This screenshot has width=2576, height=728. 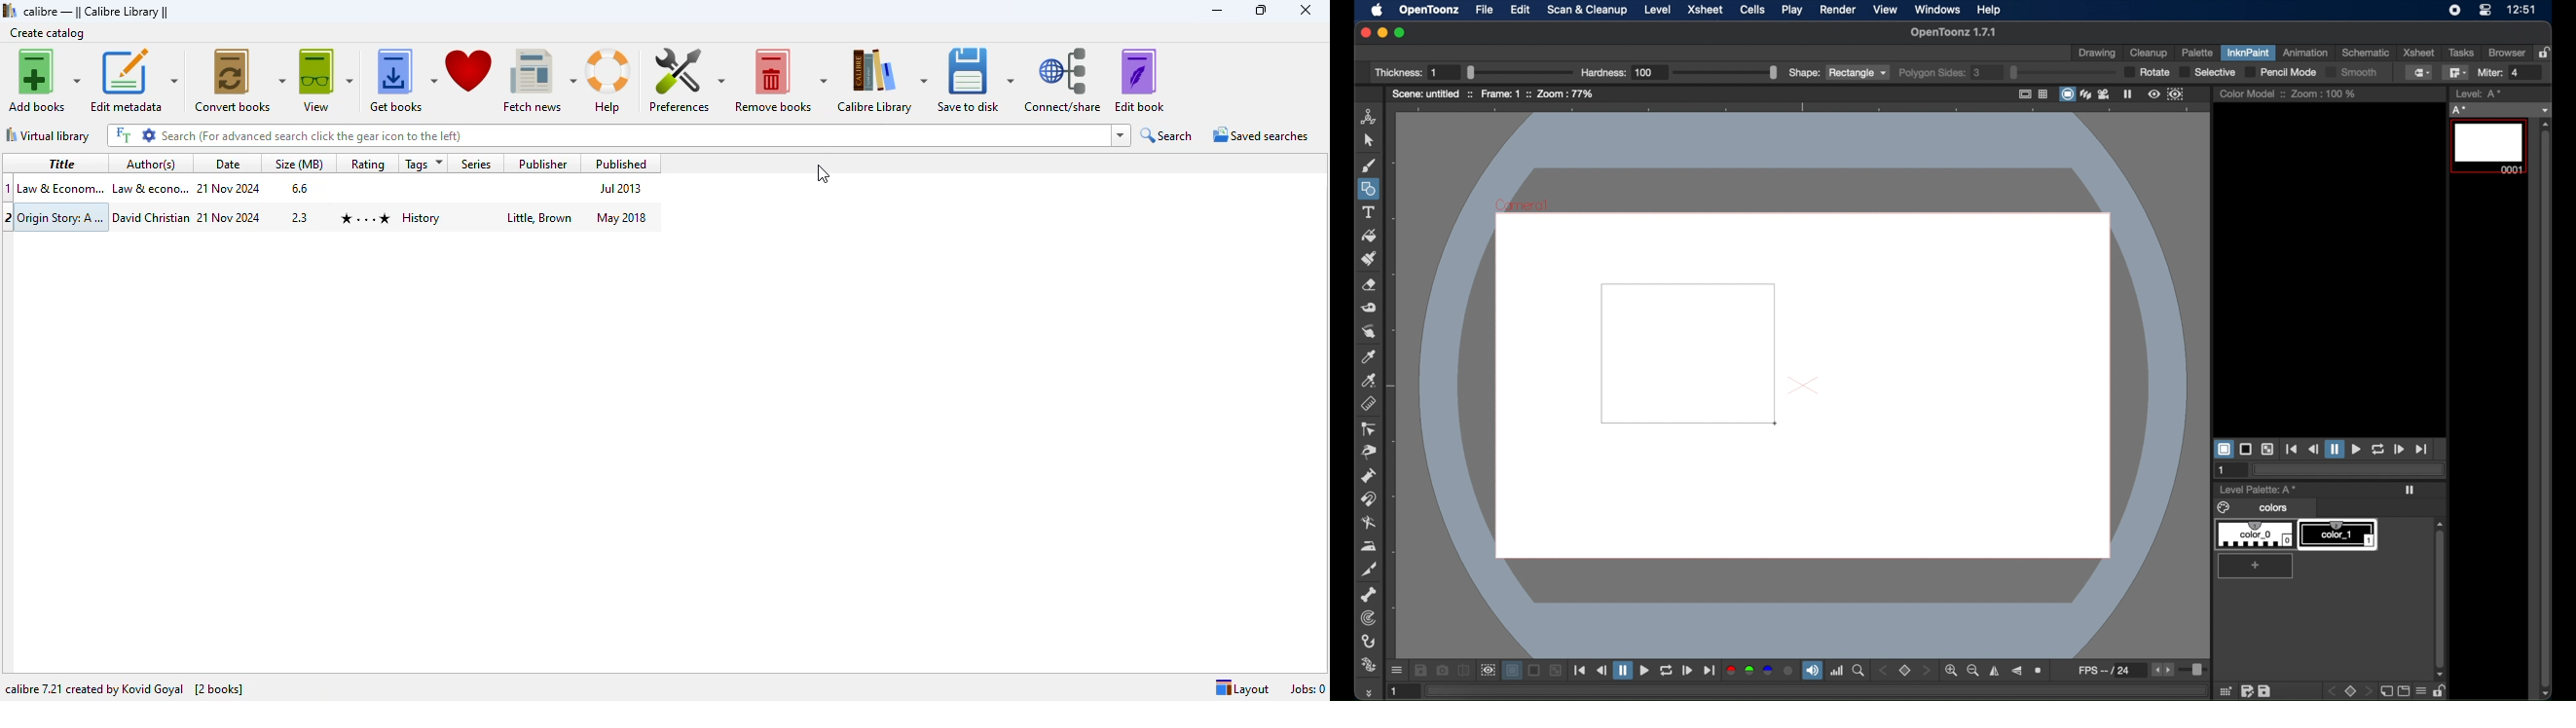 What do you see at coordinates (1369, 117) in the screenshot?
I see `animate tool` at bounding box center [1369, 117].